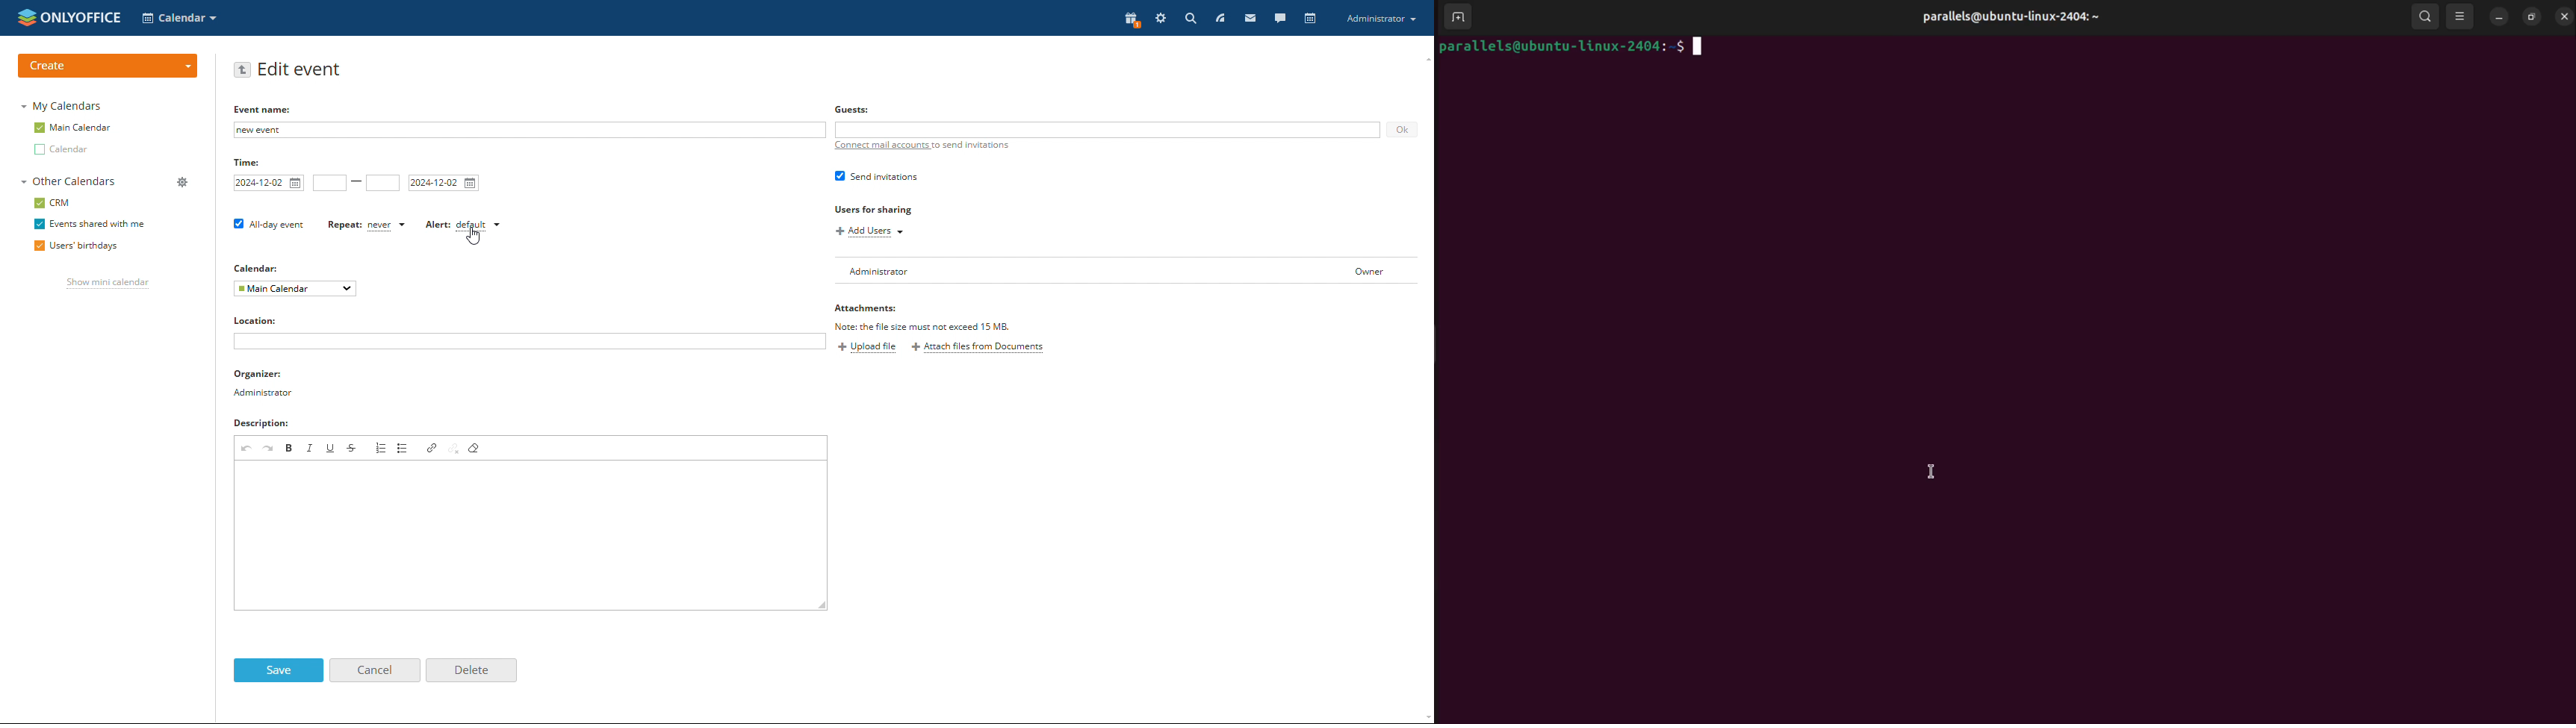  I want to click on feed, so click(1220, 19).